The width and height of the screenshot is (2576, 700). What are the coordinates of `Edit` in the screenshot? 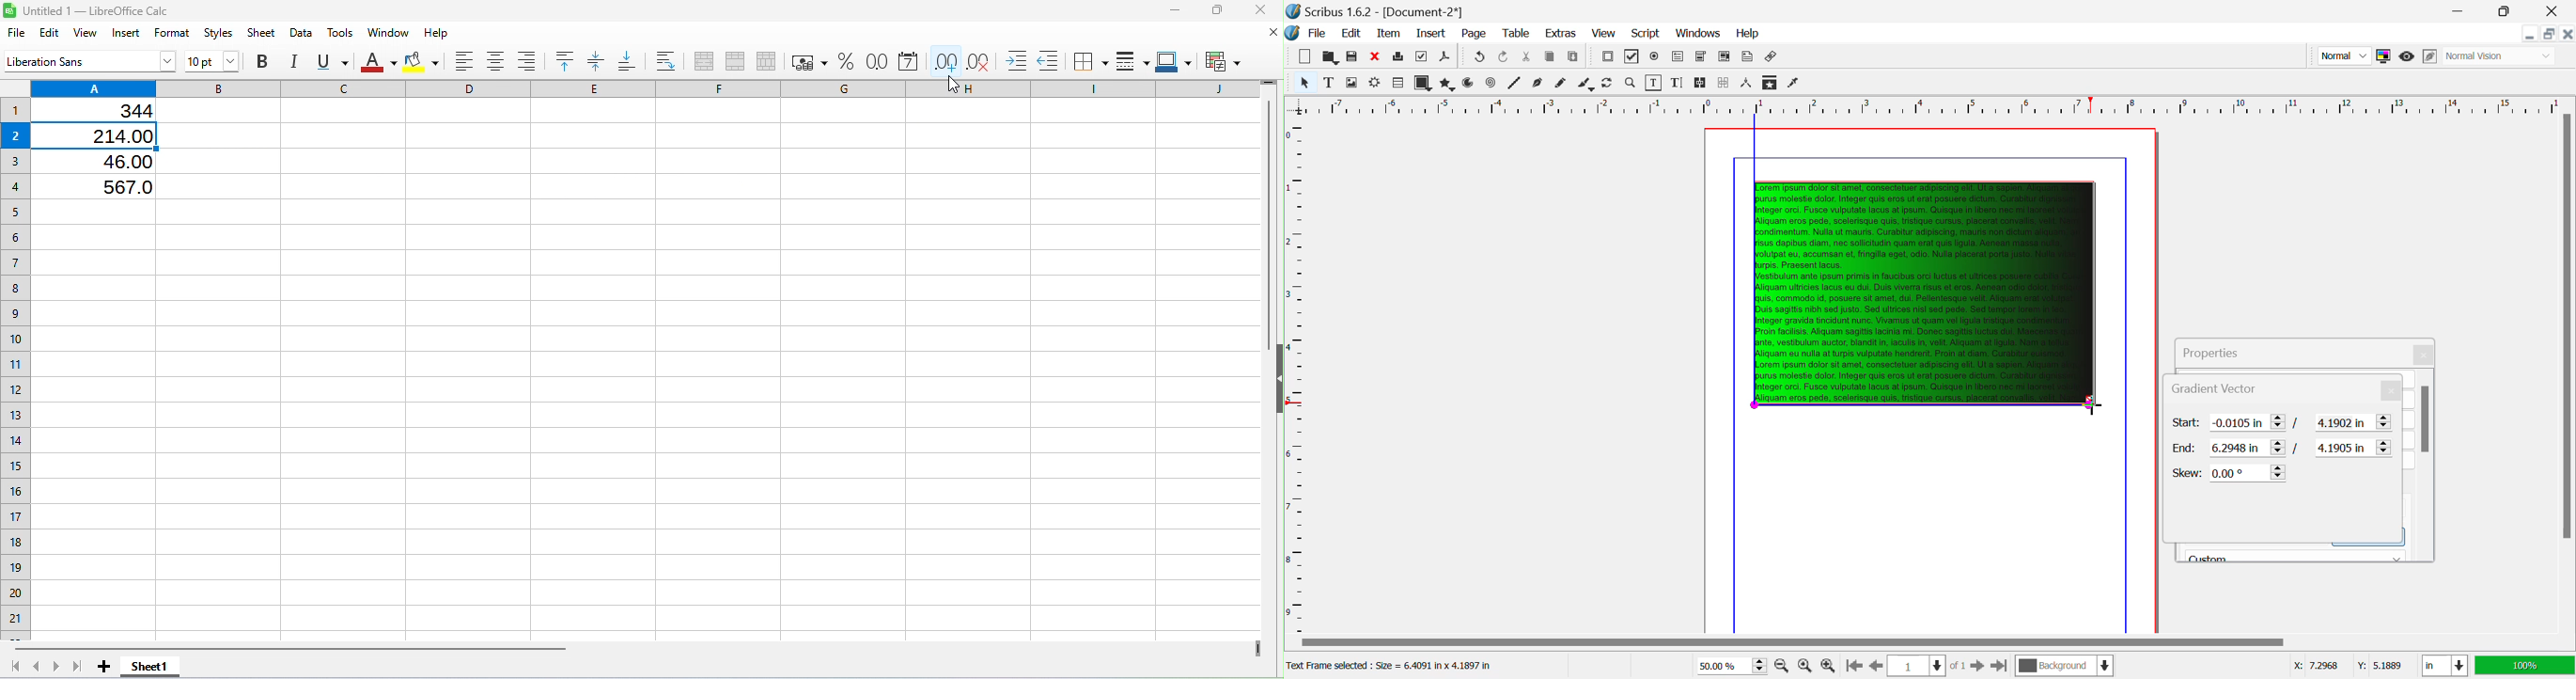 It's located at (49, 33).